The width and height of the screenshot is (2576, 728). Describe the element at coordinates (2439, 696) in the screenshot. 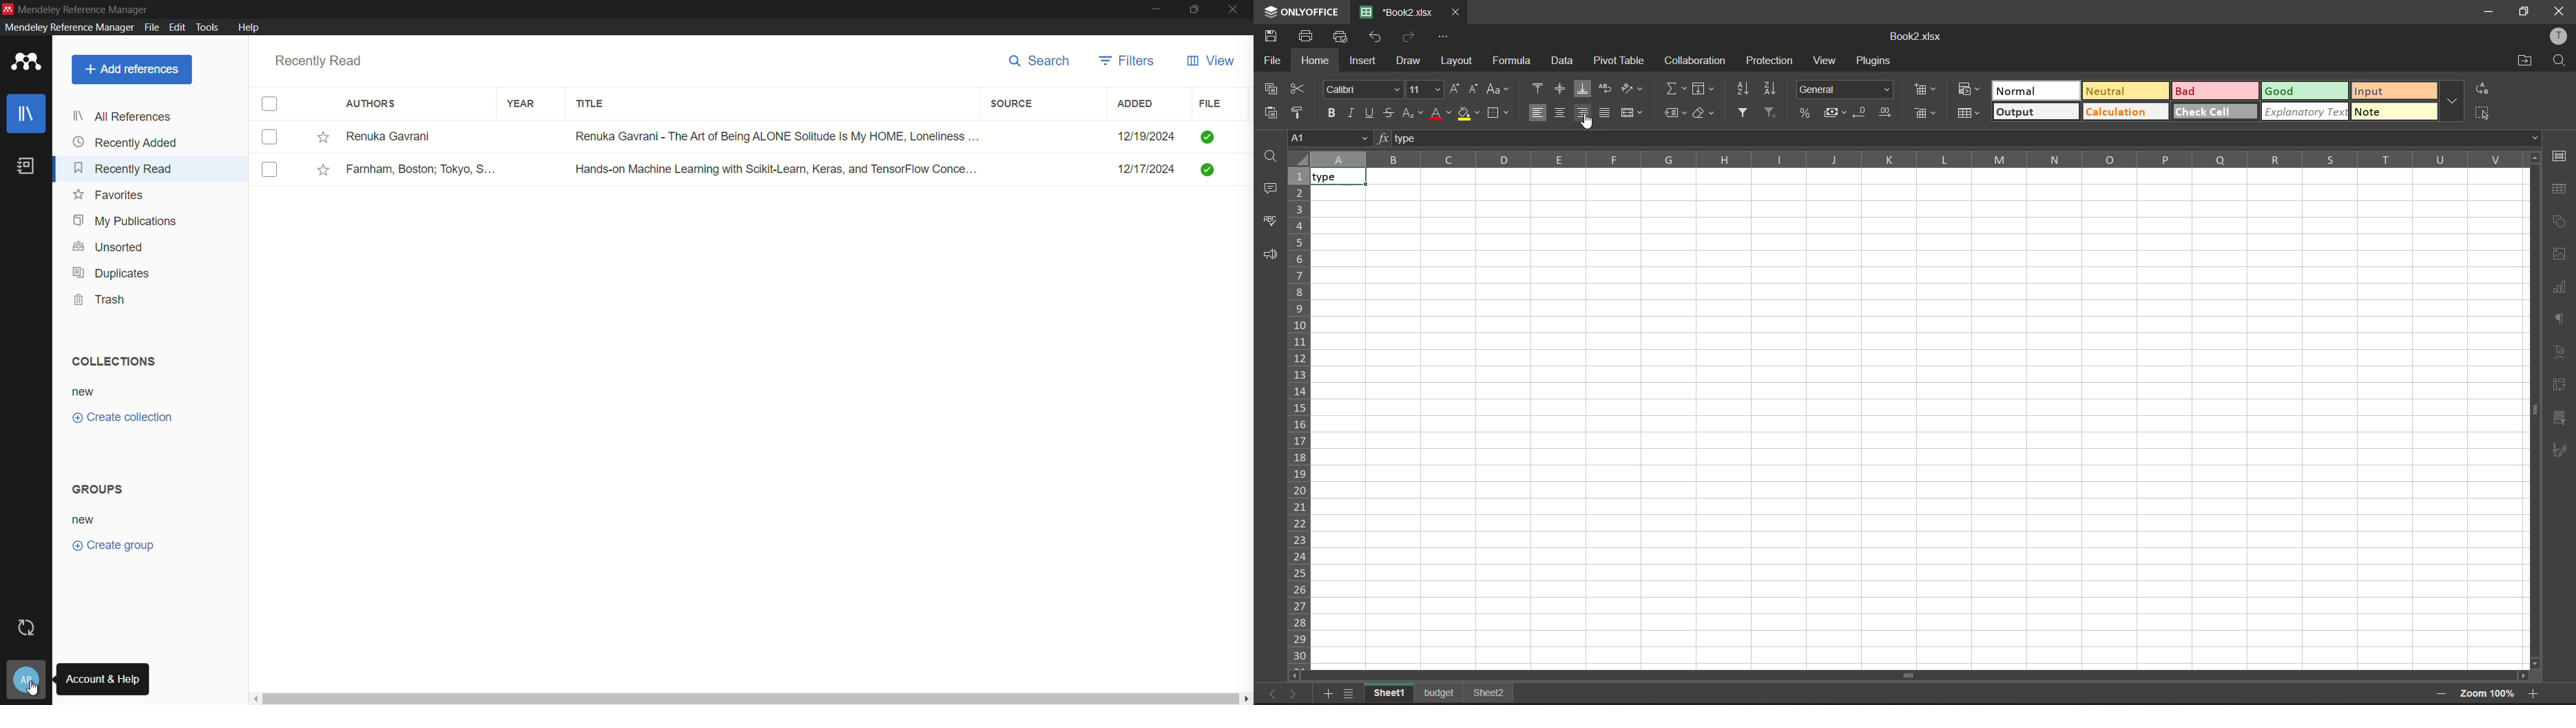

I see `zoom out` at that location.